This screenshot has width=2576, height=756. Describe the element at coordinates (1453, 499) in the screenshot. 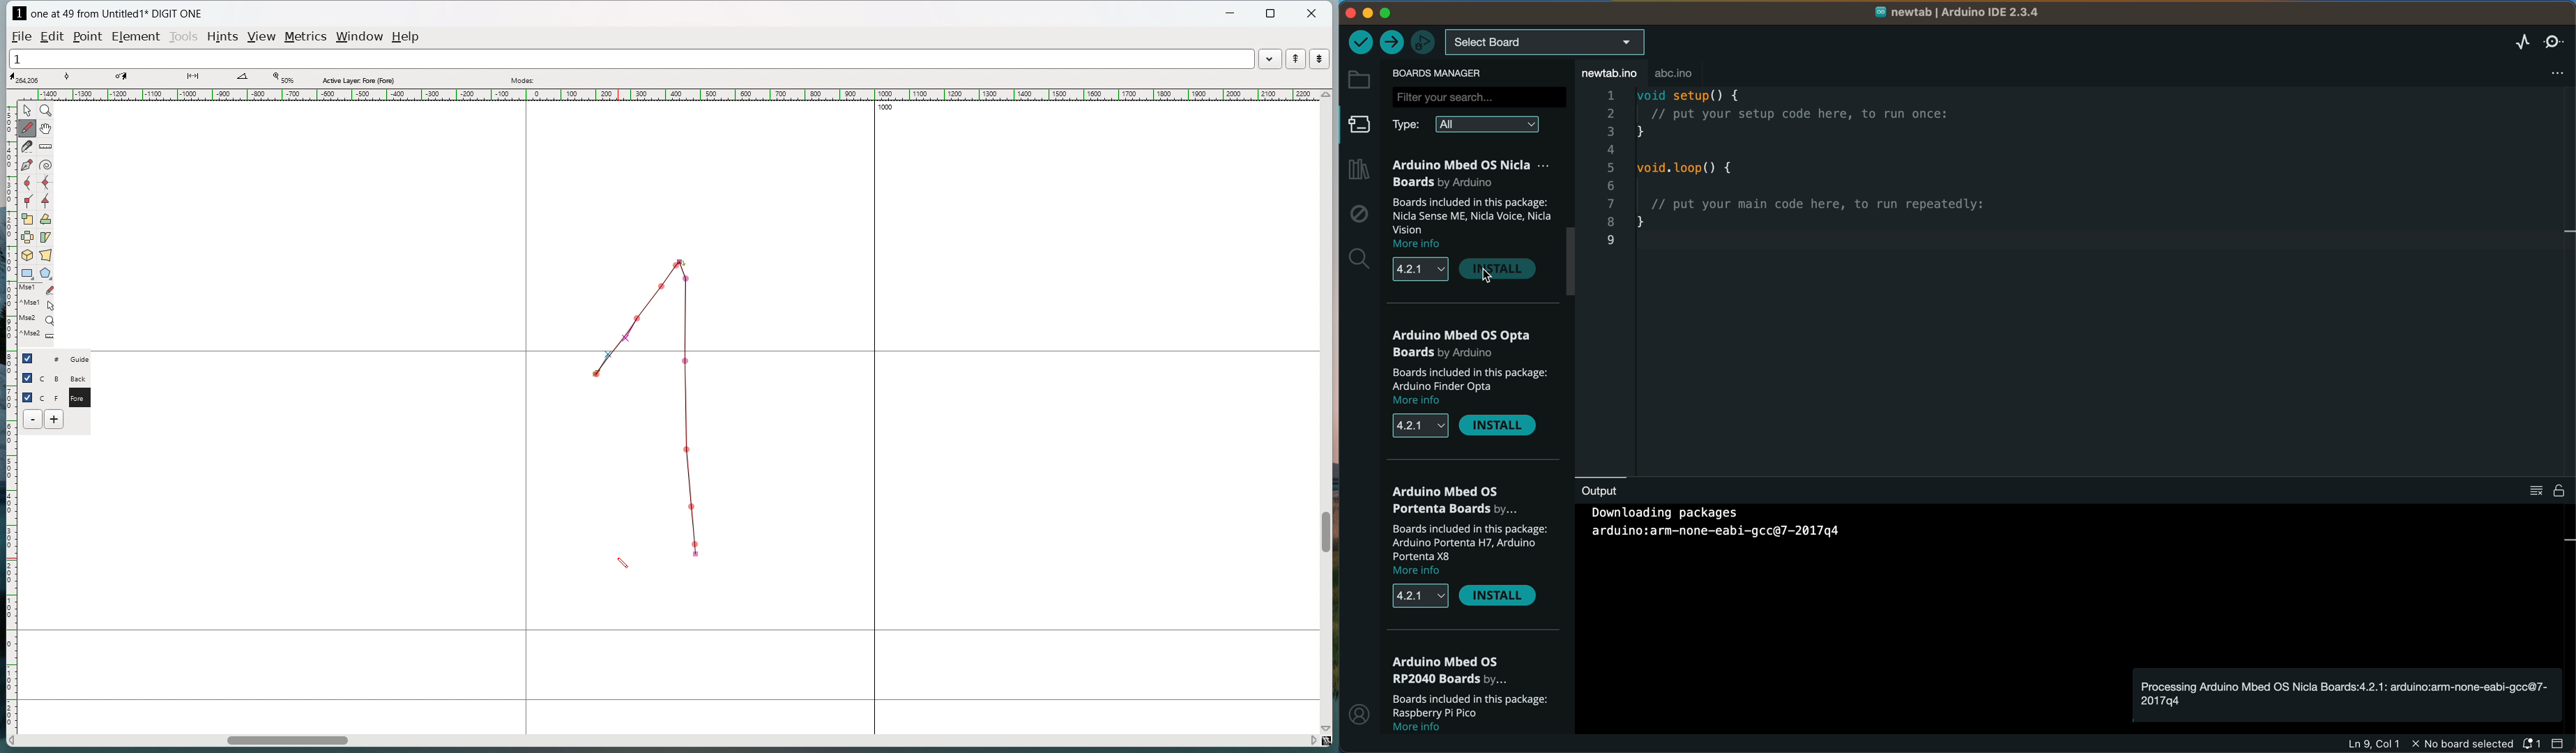

I see `portenta boards` at that location.